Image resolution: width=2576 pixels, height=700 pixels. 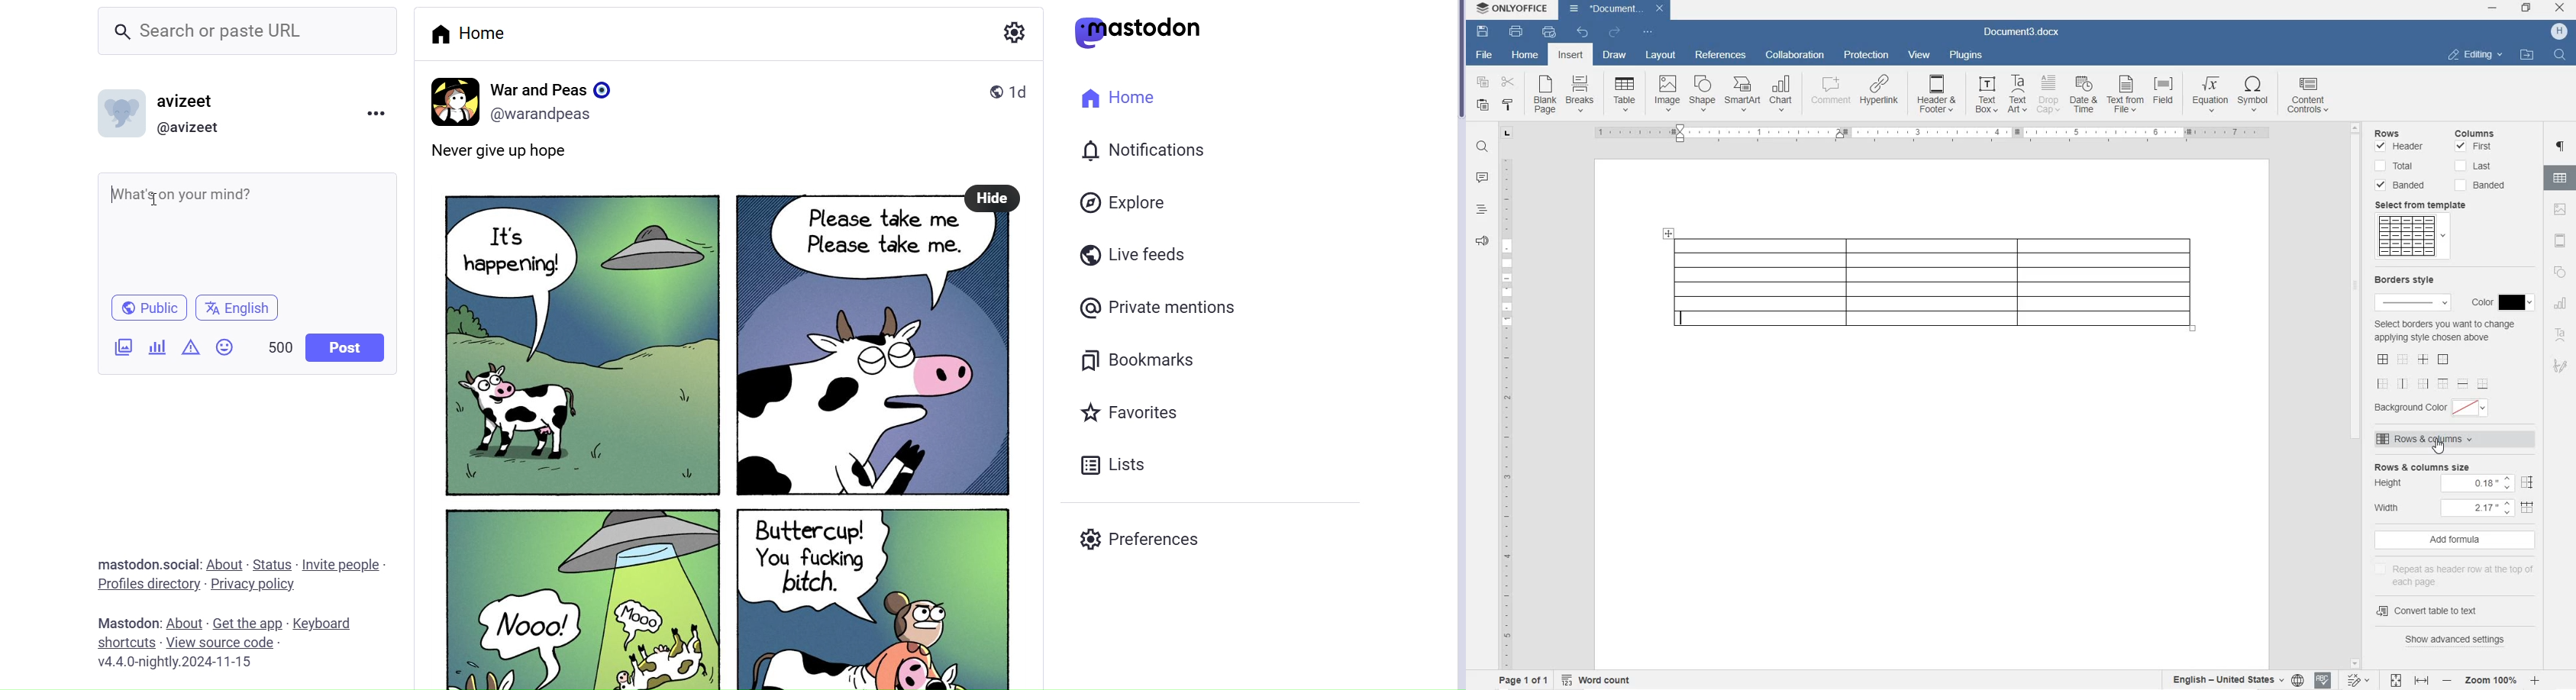 What do you see at coordinates (1128, 411) in the screenshot?
I see `Favorites` at bounding box center [1128, 411].